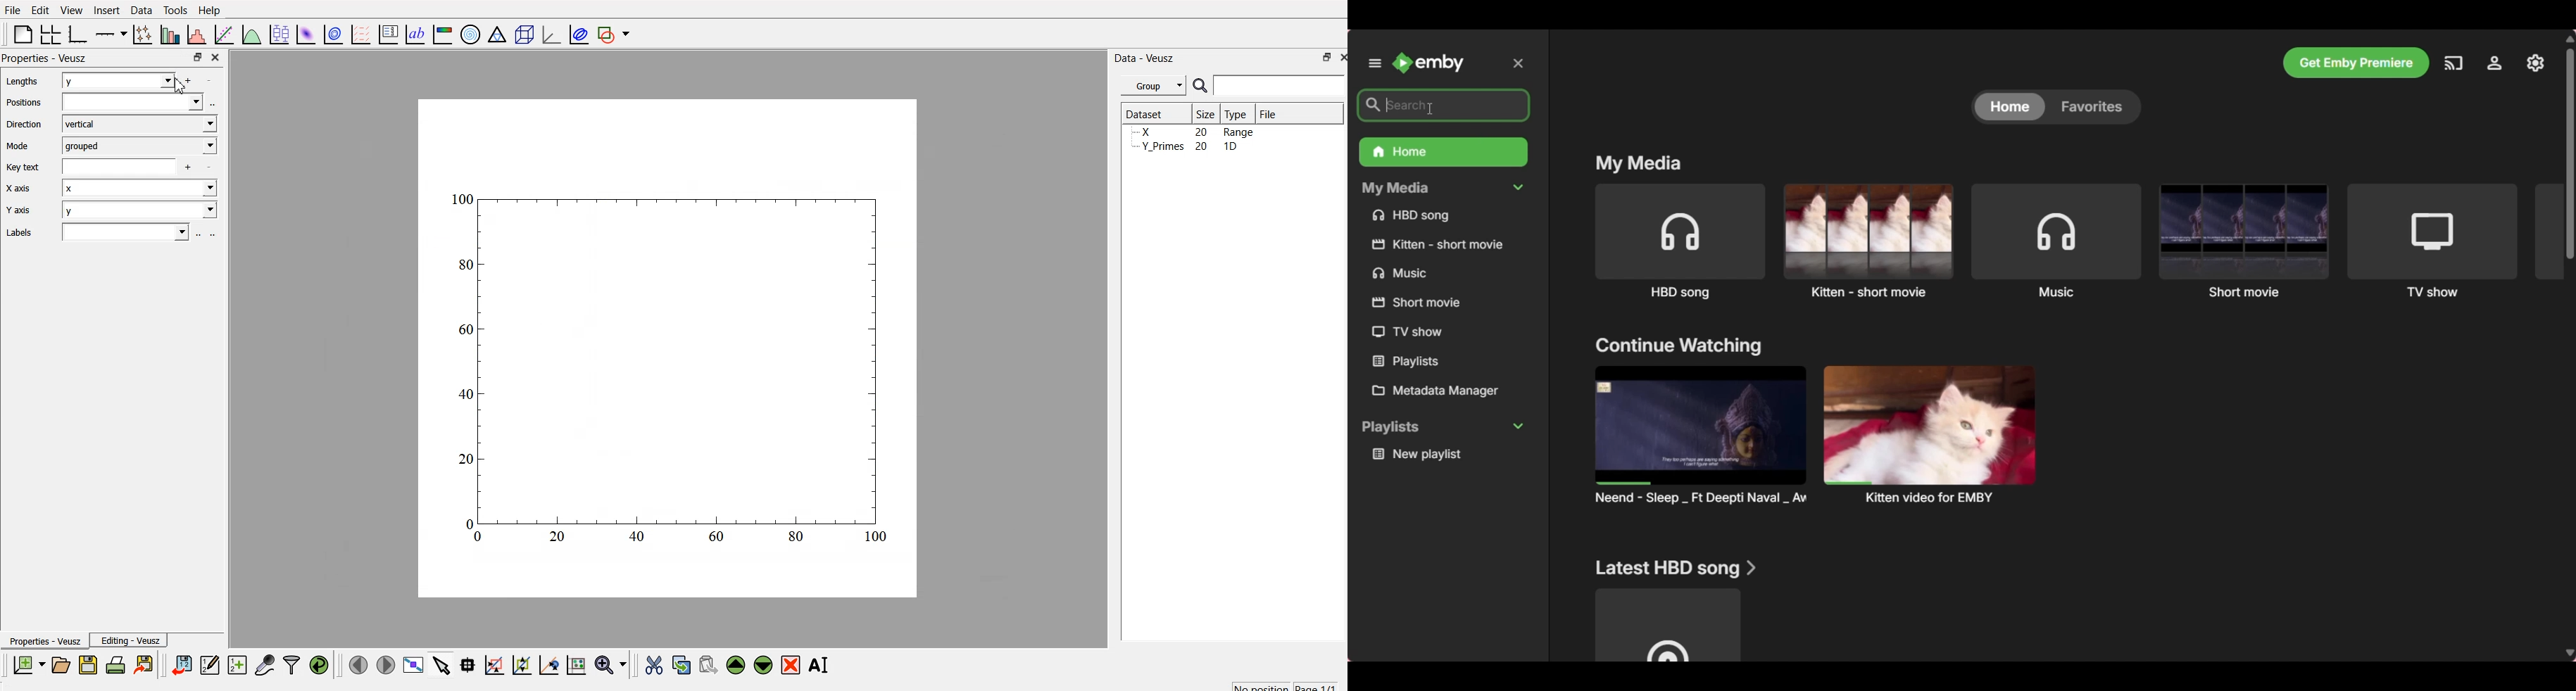 The image size is (2576, 700). Describe the element at coordinates (146, 664) in the screenshot. I see `export to graphics format` at that location.